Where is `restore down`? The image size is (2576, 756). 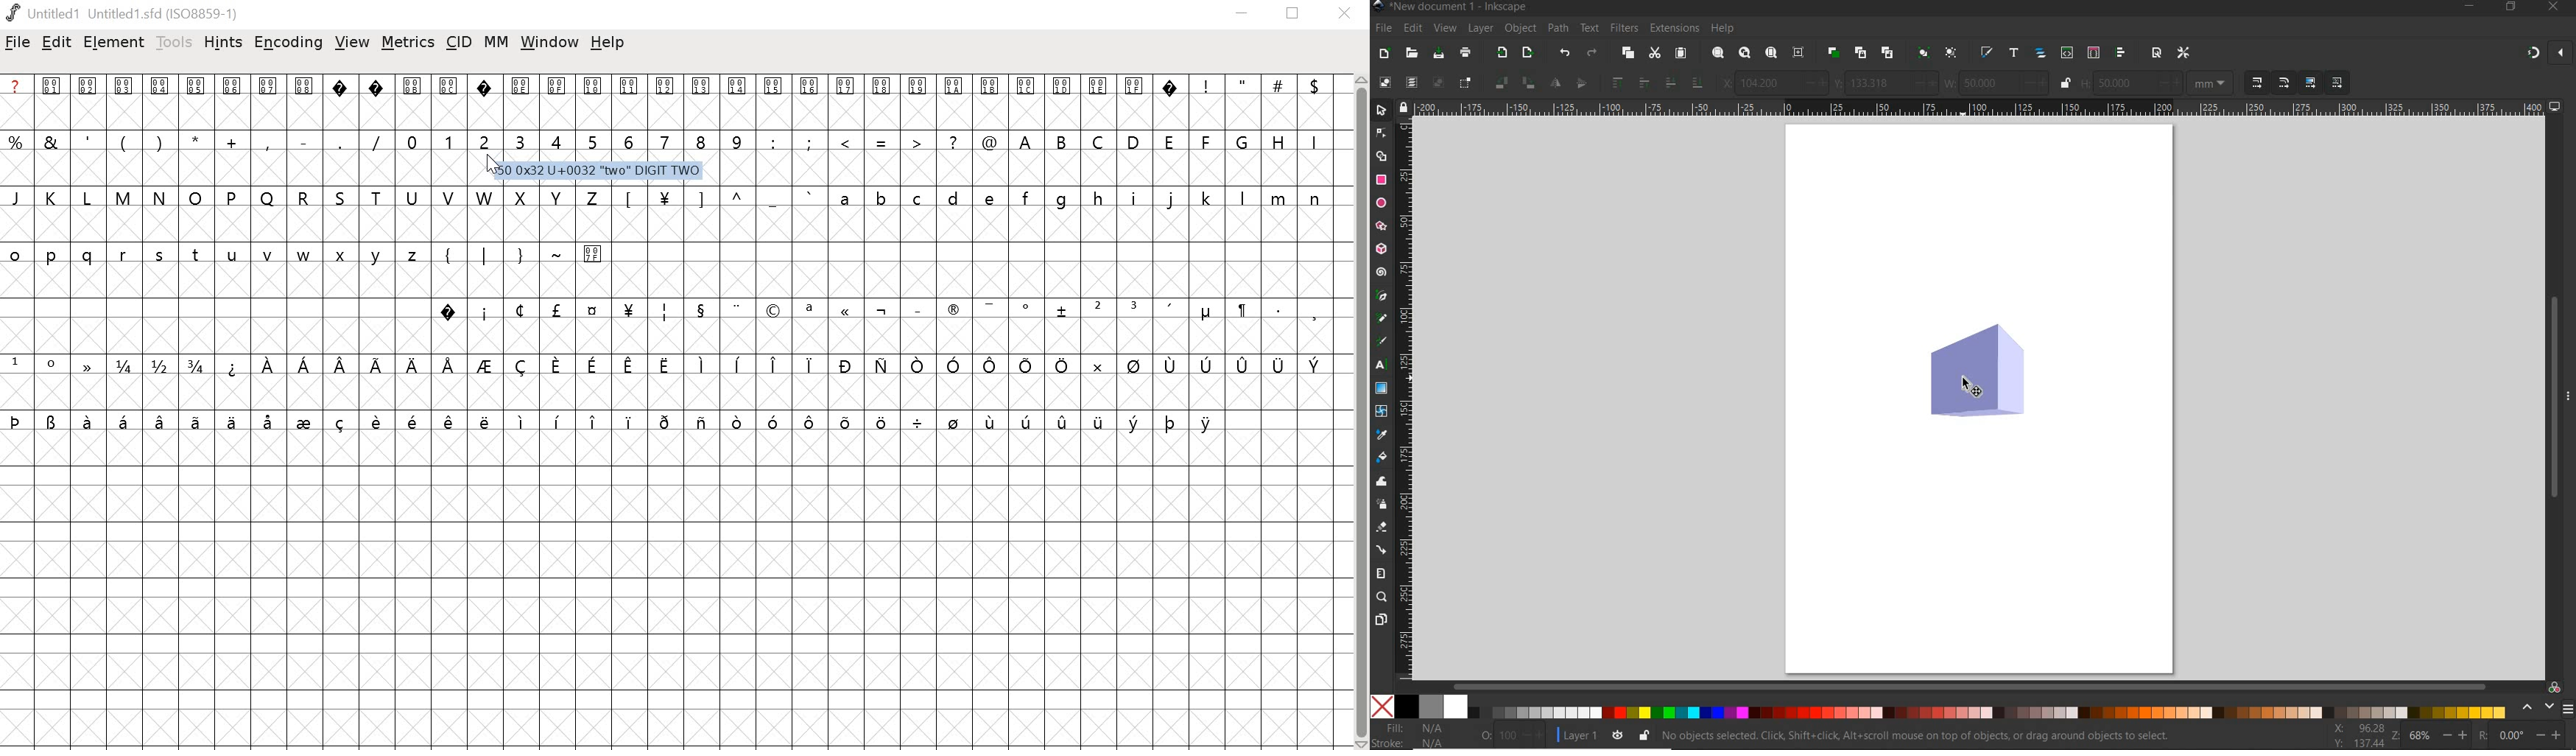 restore down is located at coordinates (2511, 7).